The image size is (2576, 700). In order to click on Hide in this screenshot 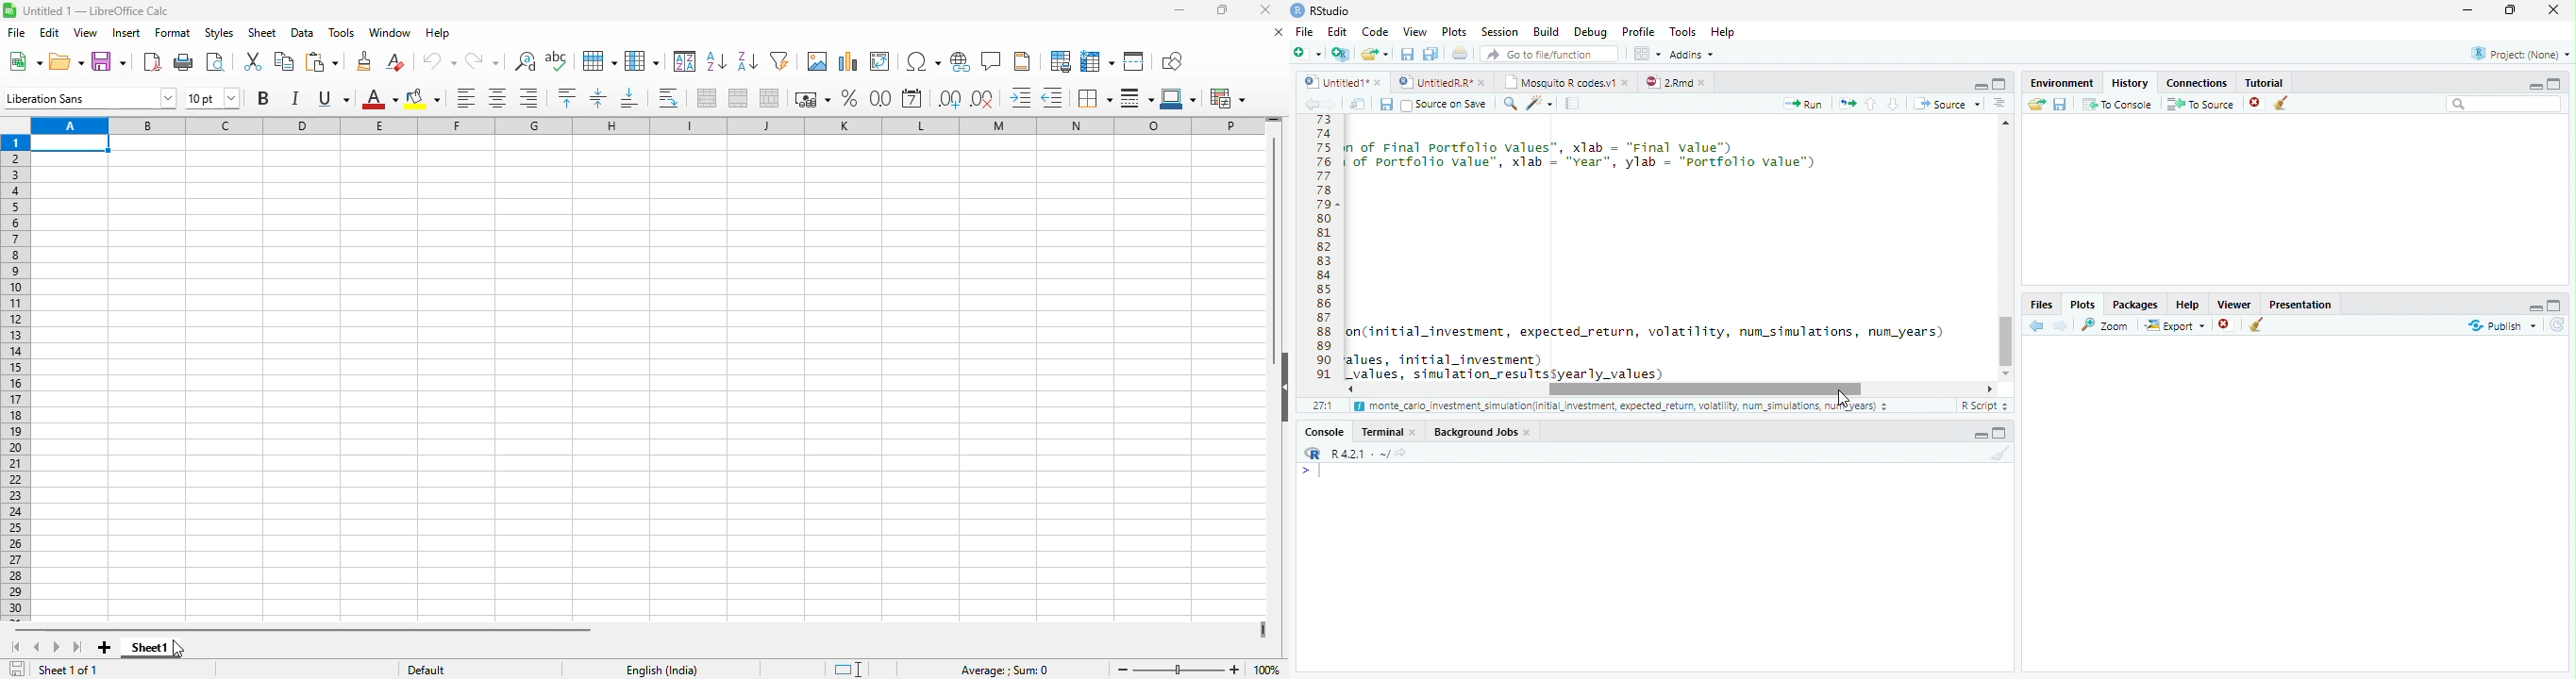, I will do `click(2534, 306)`.